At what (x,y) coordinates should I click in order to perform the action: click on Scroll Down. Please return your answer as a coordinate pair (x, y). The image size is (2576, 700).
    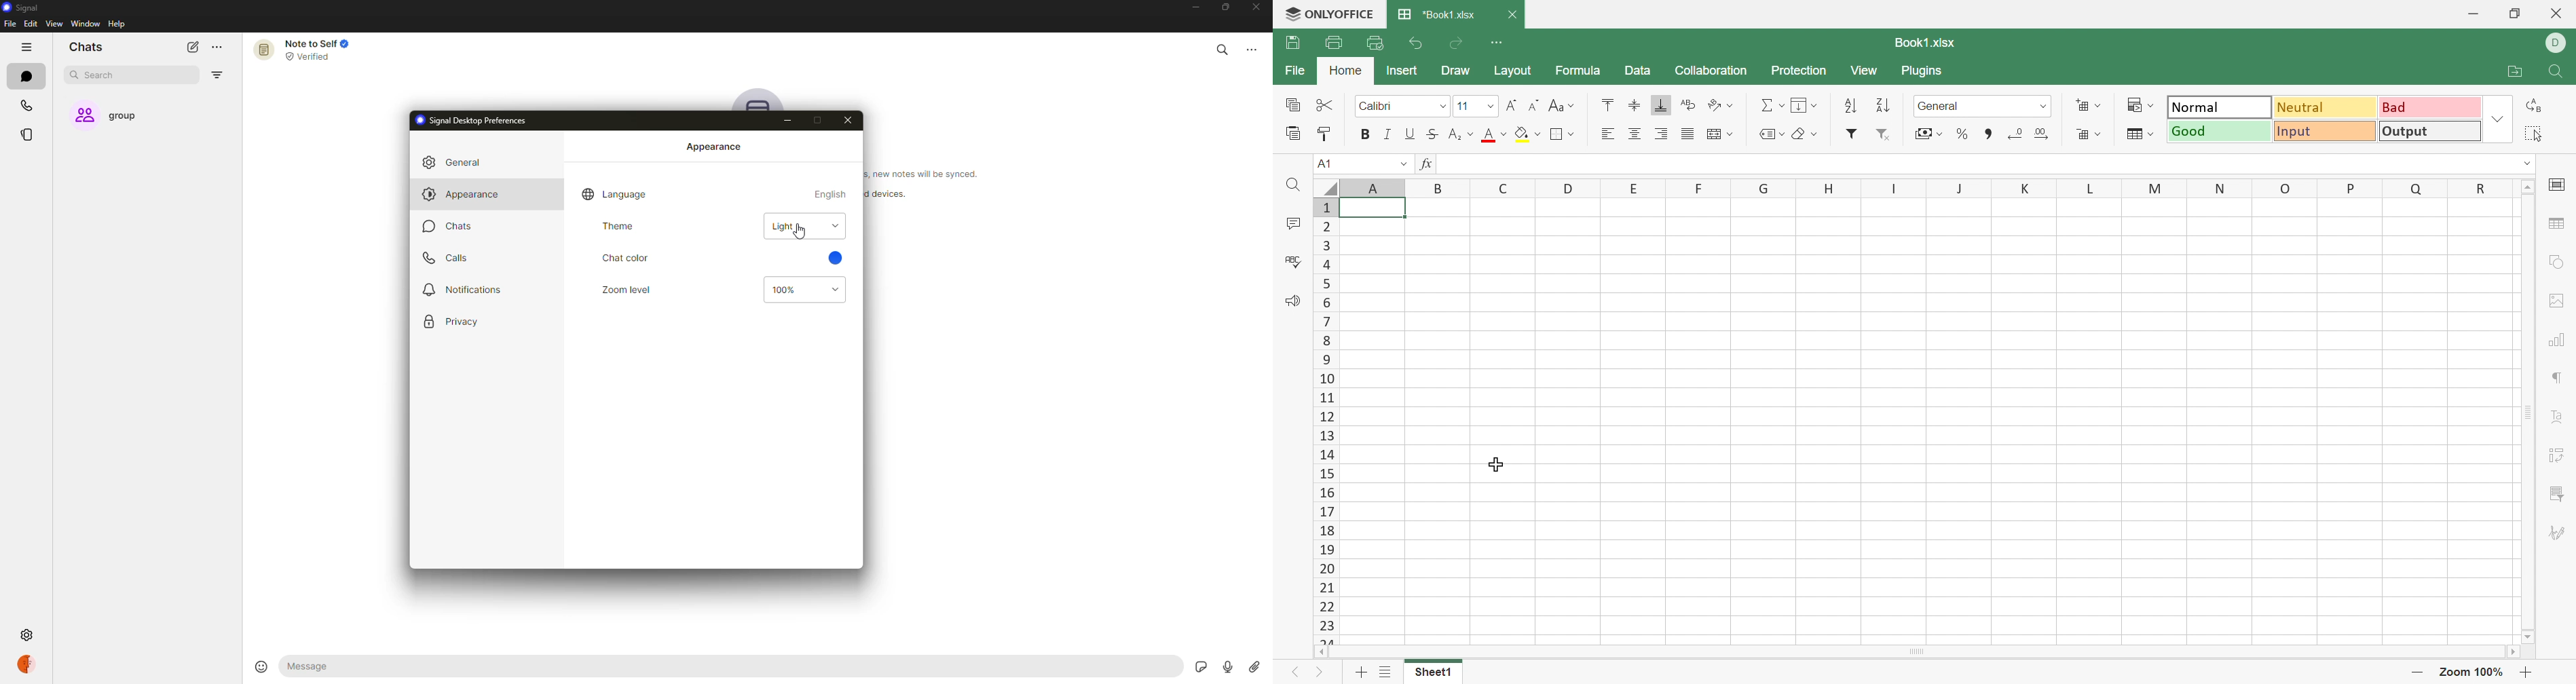
    Looking at the image, I should click on (2530, 637).